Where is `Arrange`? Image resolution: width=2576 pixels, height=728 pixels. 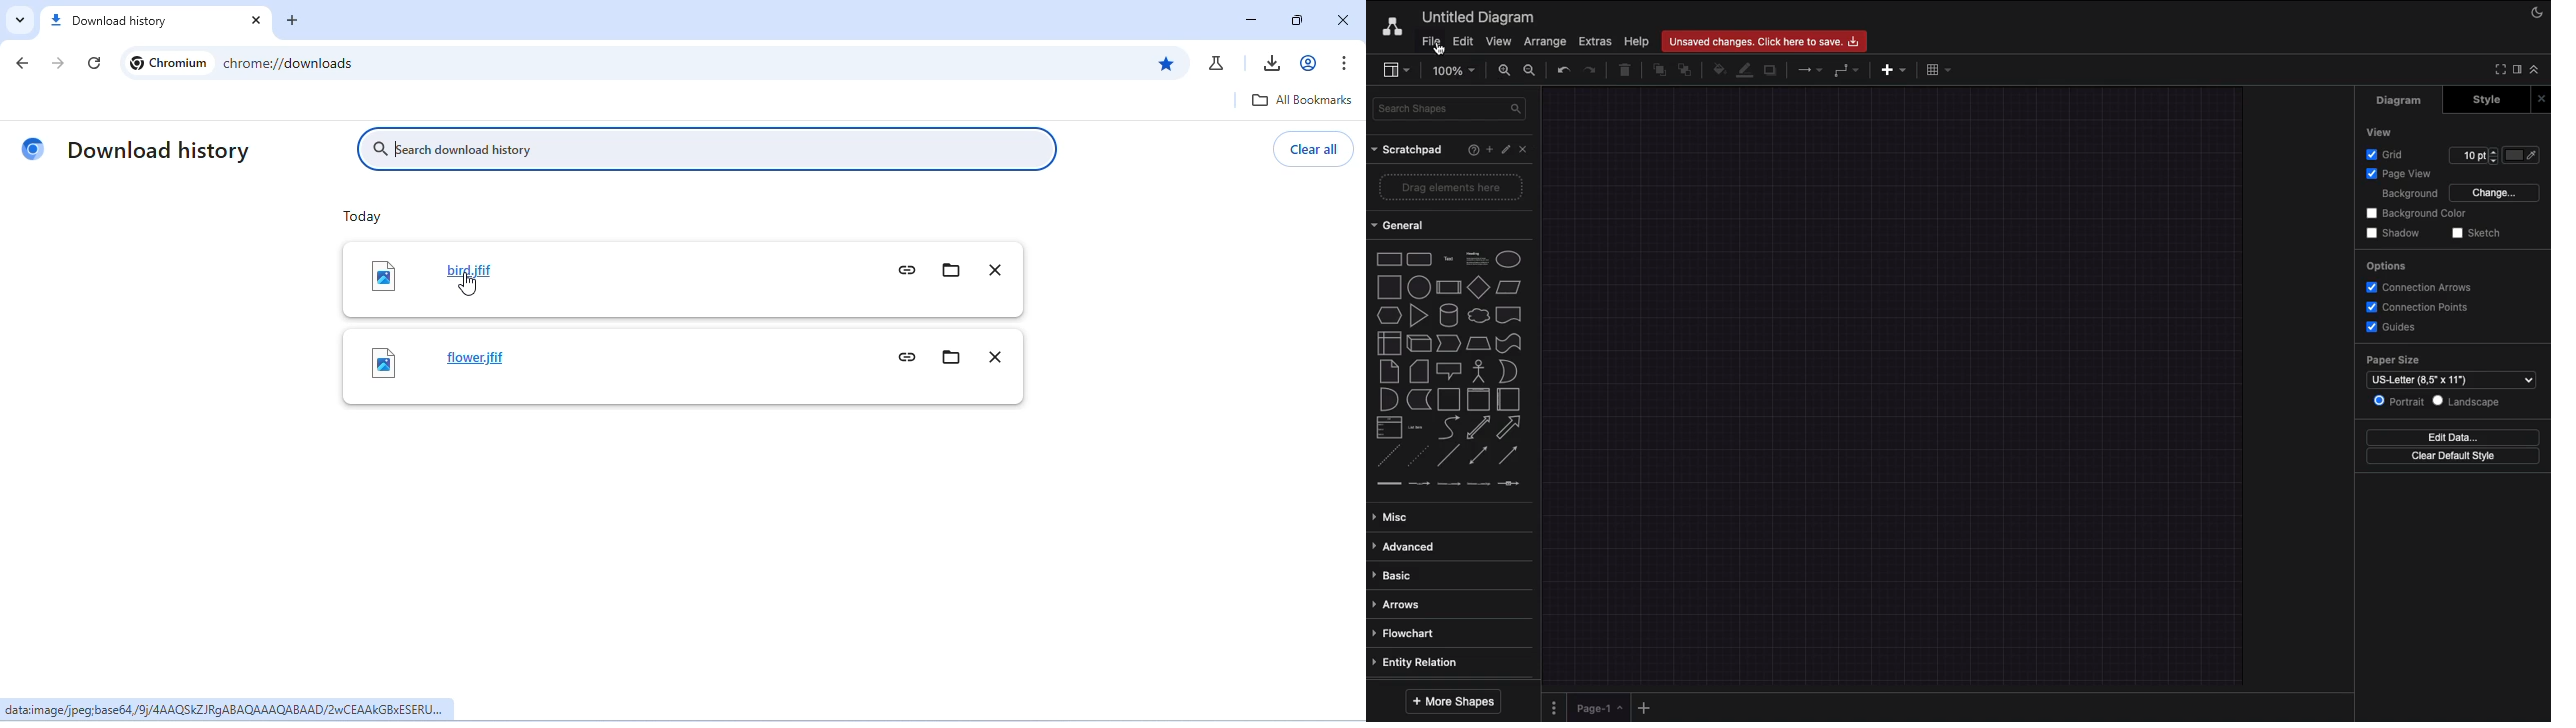 Arrange is located at coordinates (1546, 42).